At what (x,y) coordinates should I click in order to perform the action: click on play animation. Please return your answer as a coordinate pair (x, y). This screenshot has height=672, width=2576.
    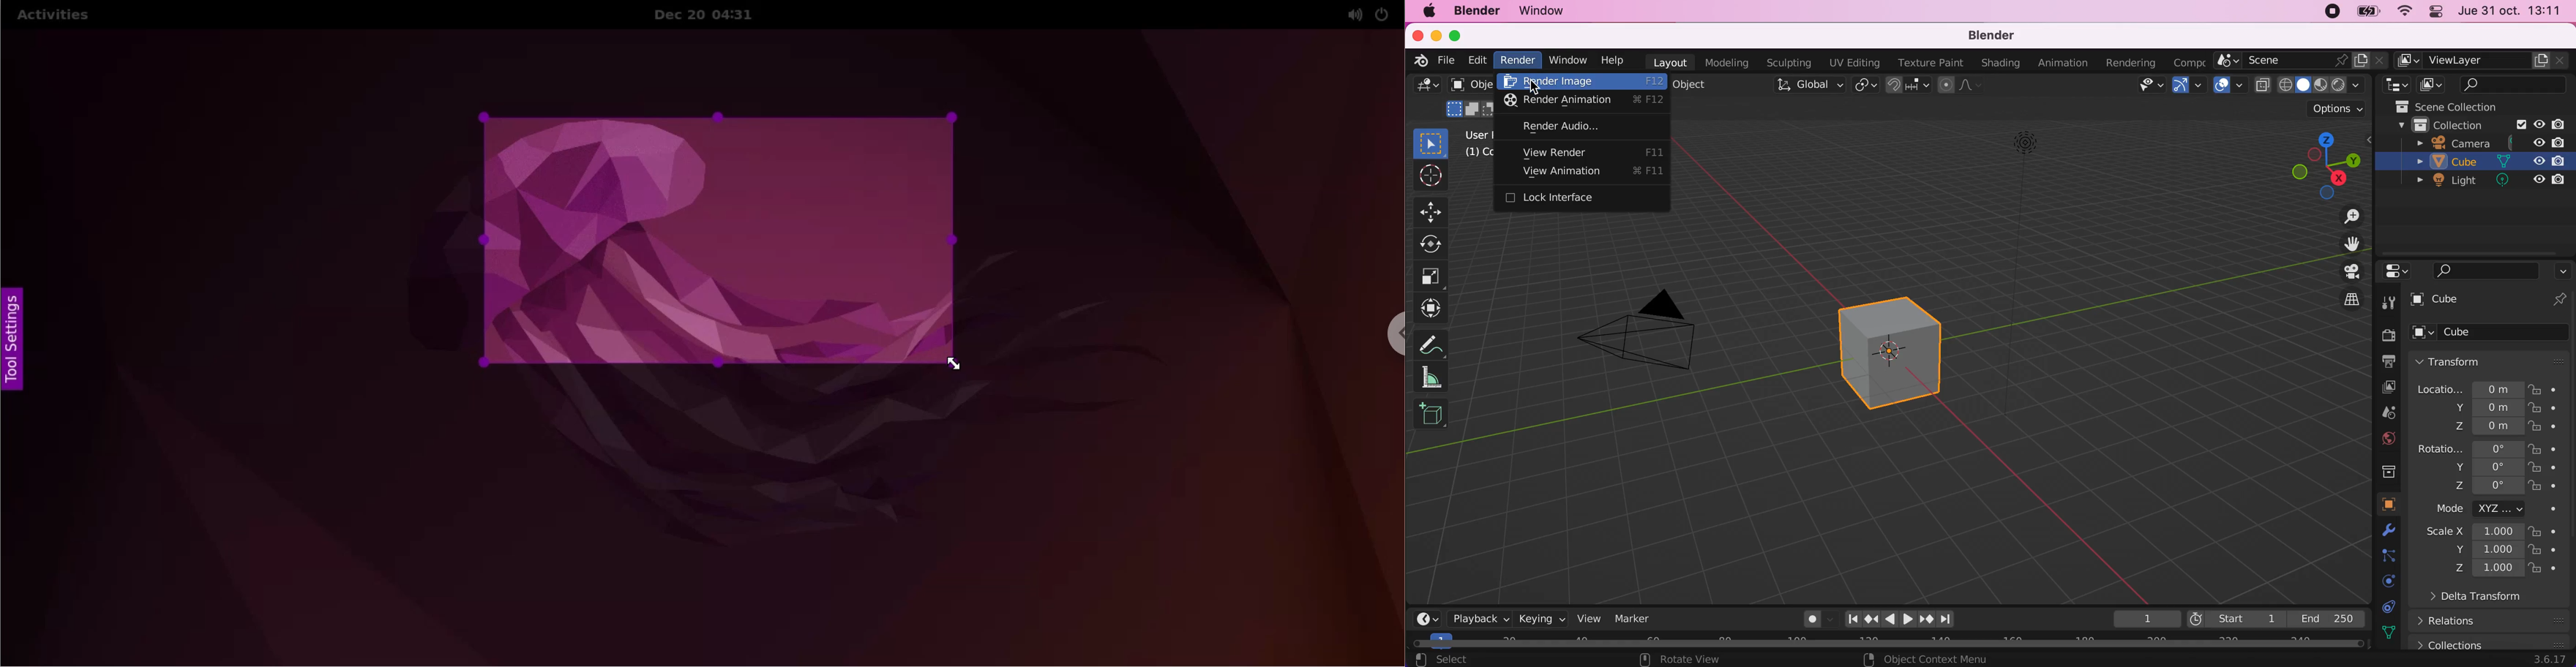
    Looking at the image, I should click on (1889, 618).